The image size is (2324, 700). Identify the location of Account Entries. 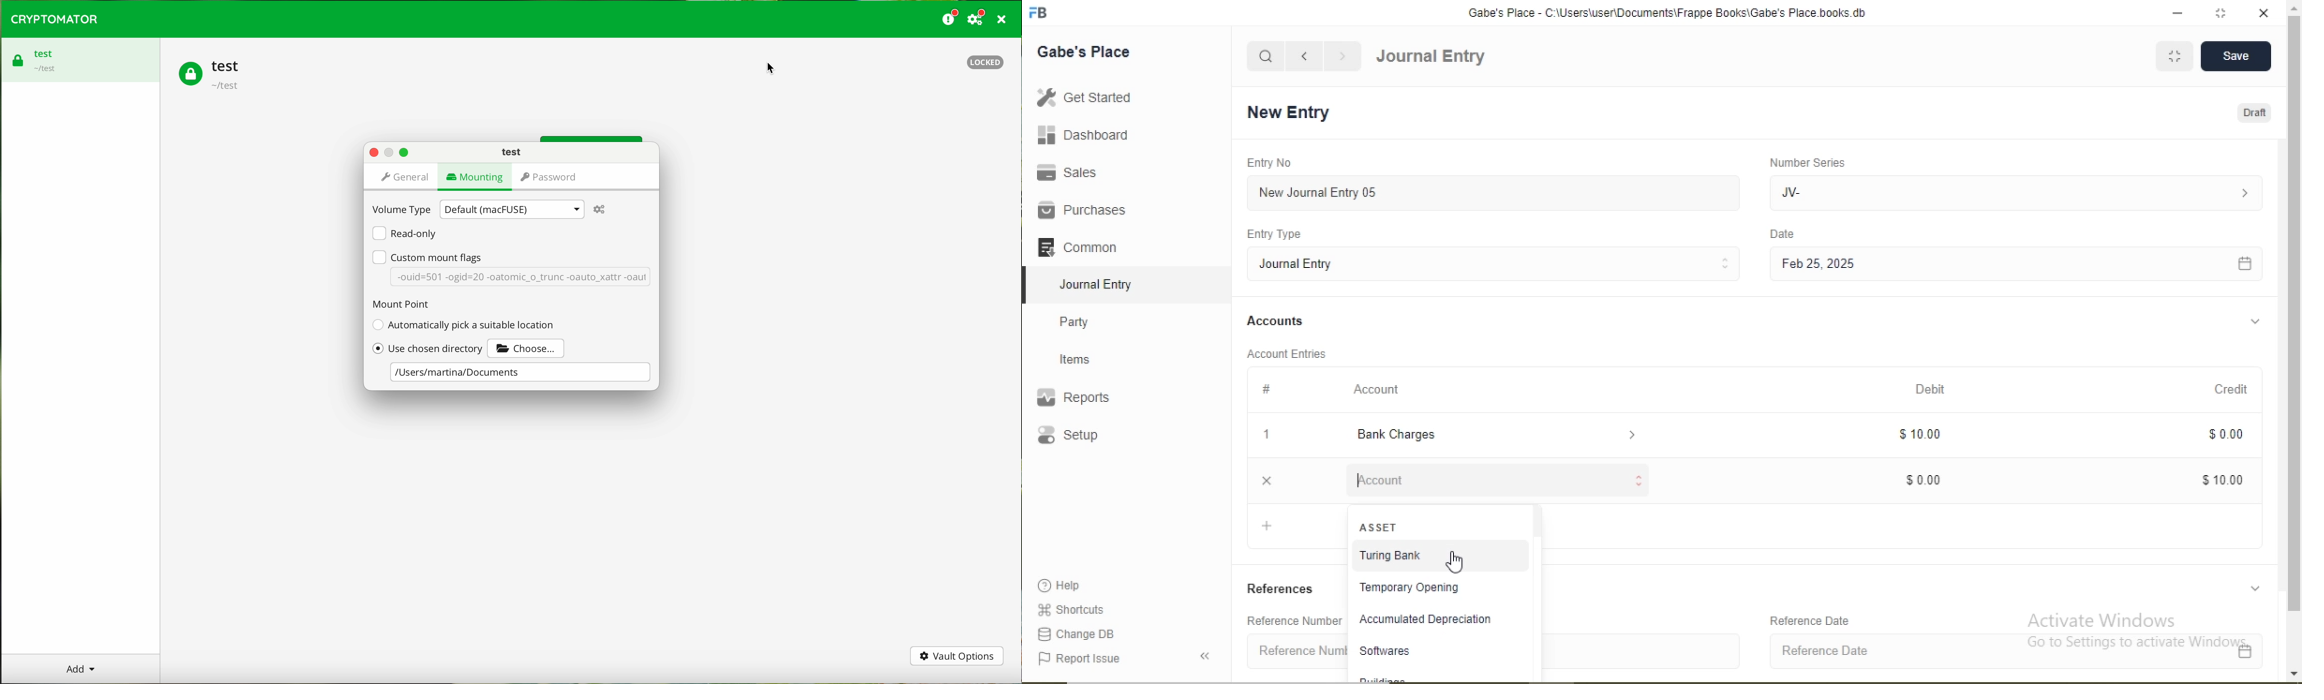
(1285, 352).